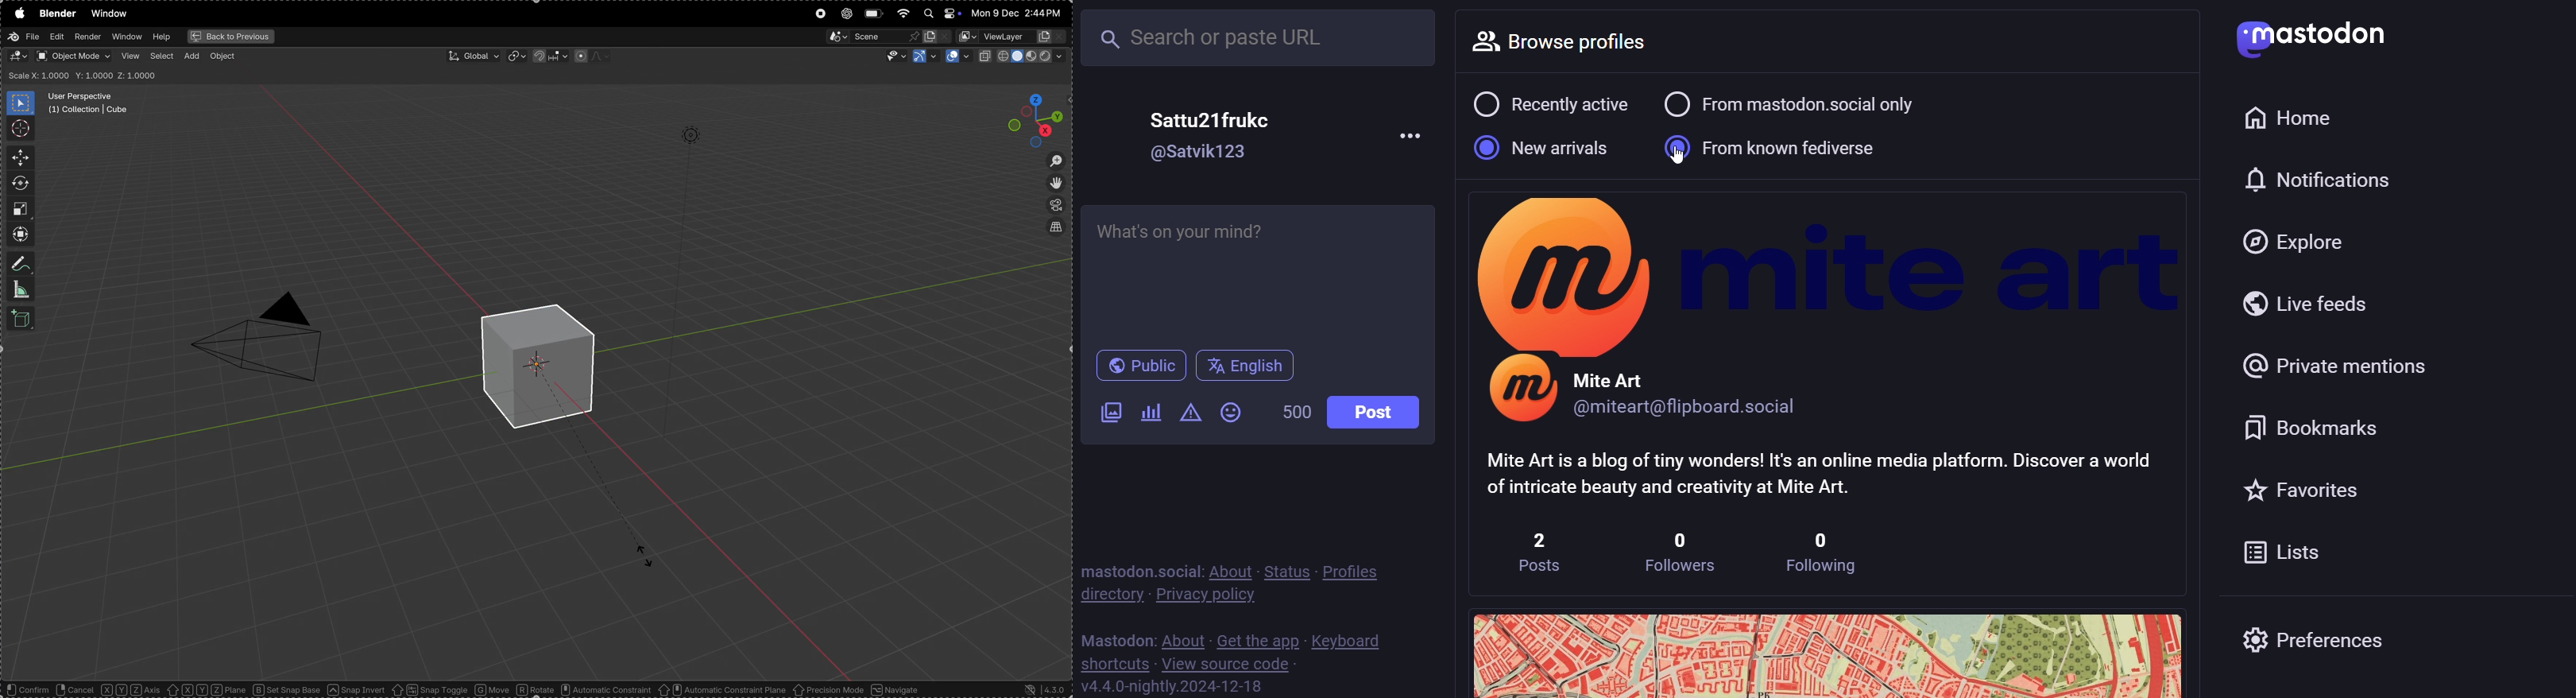  What do you see at coordinates (1677, 553) in the screenshot?
I see `0 followers` at bounding box center [1677, 553].